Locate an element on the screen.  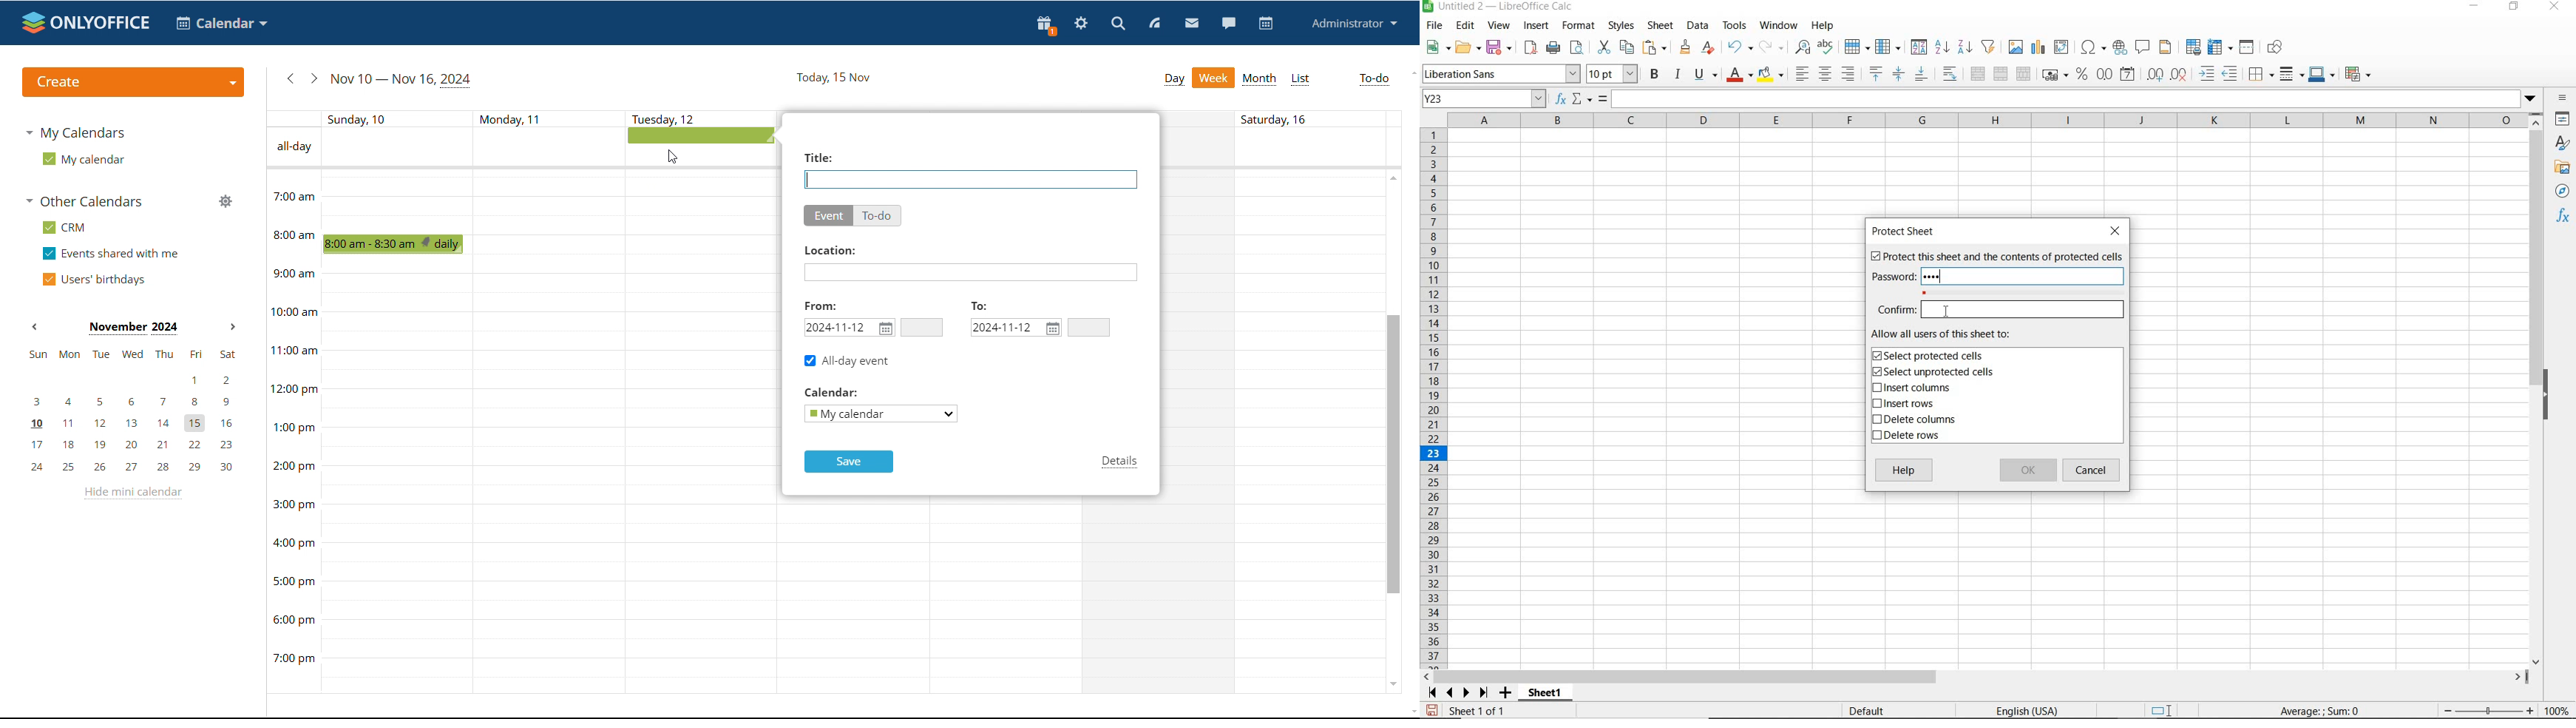
PROTECT SHEET is located at coordinates (1906, 231).